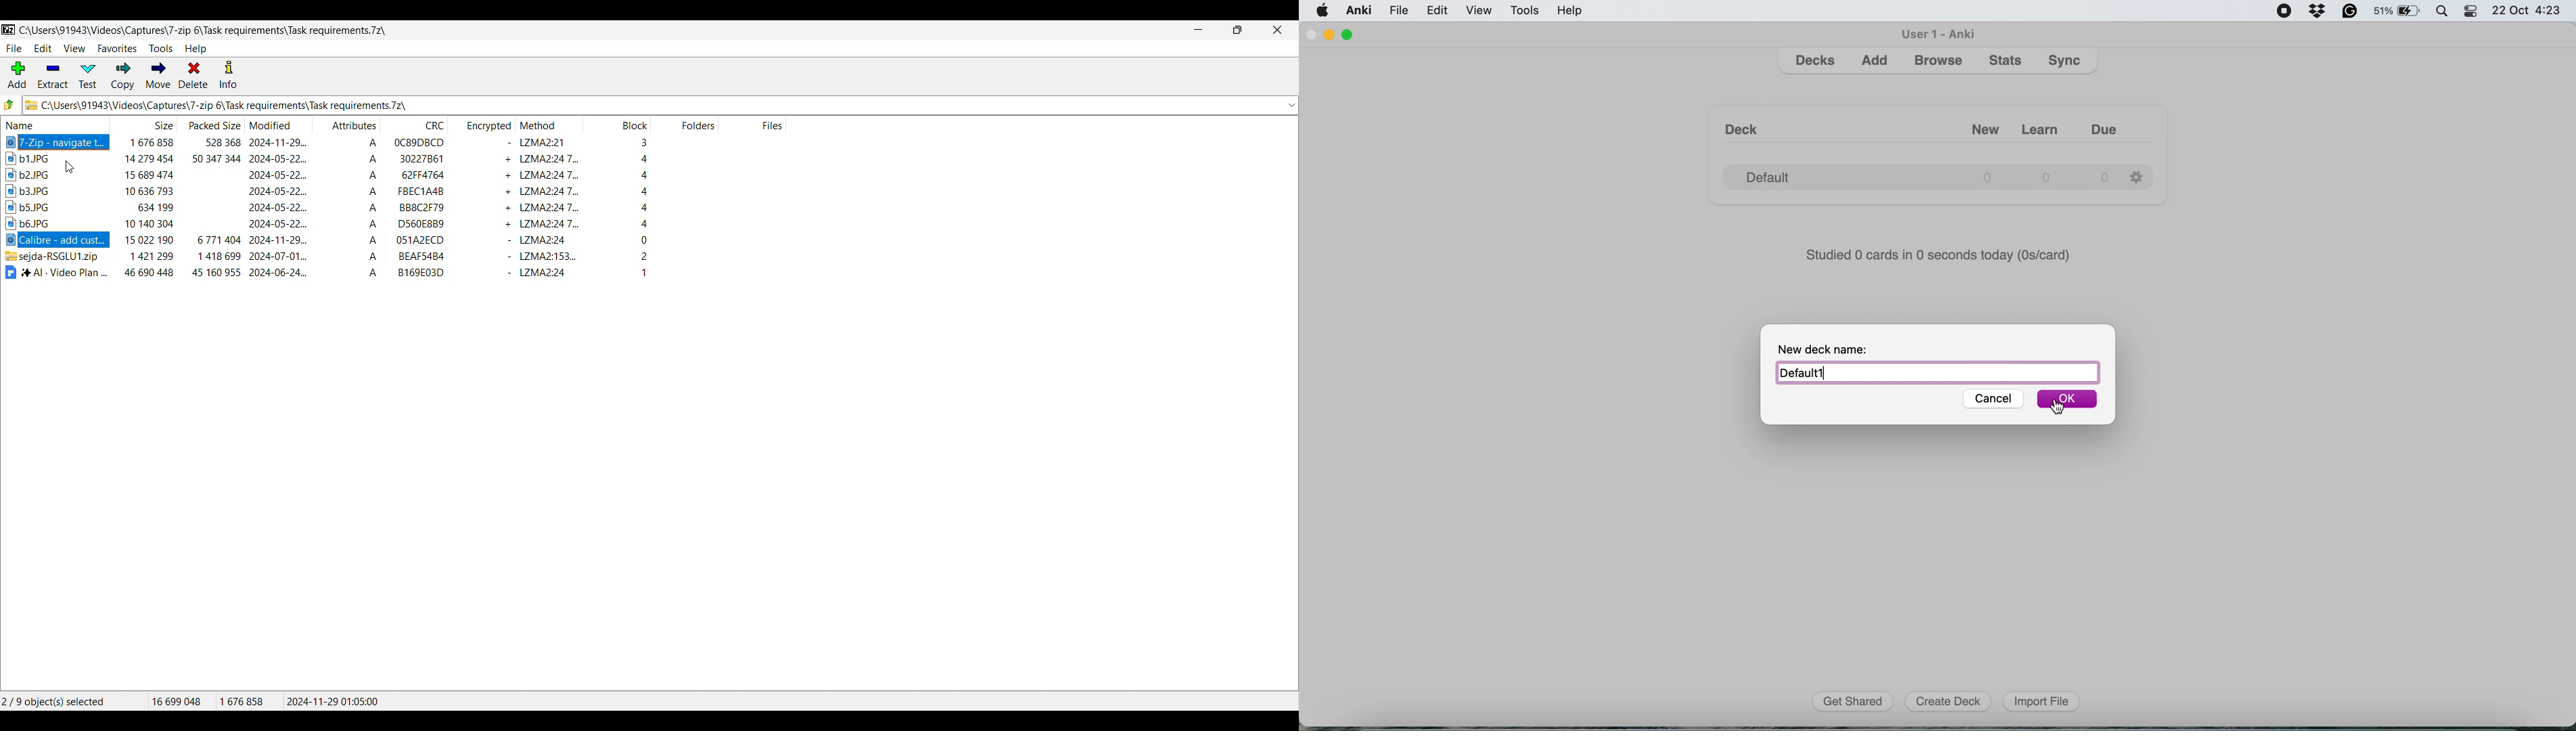  I want to click on minimise, so click(1333, 35).